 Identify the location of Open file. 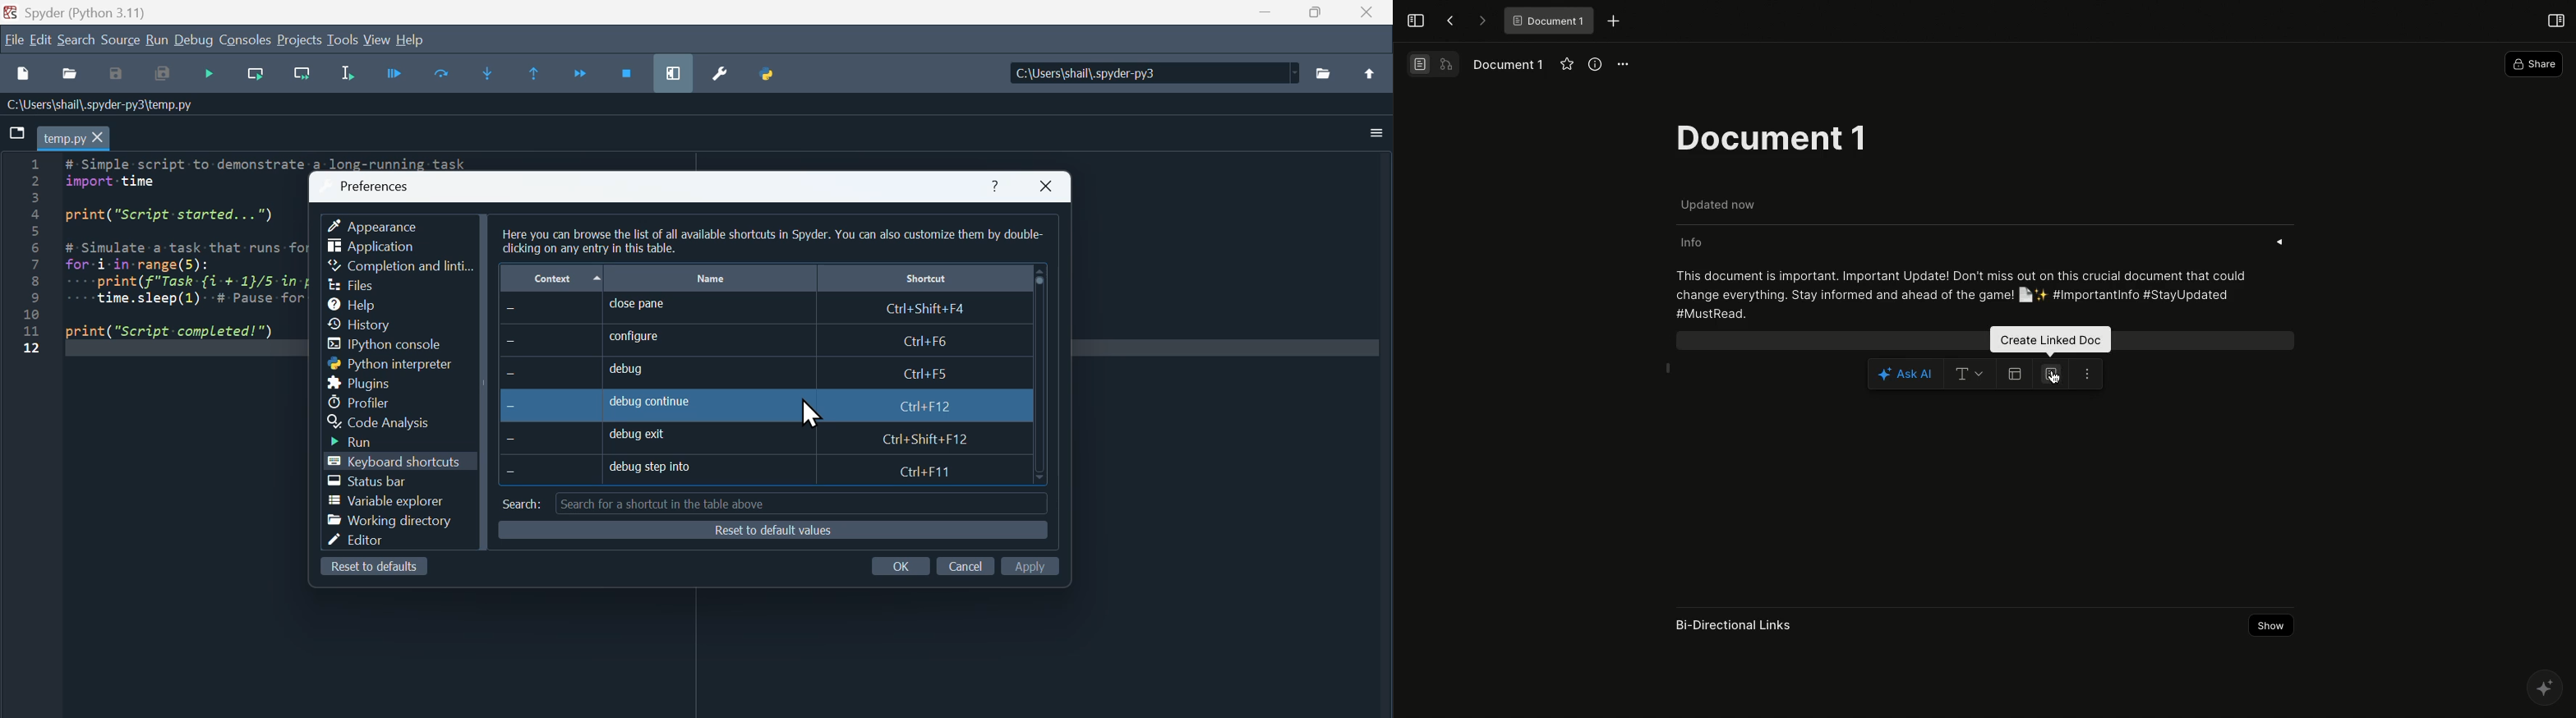
(69, 75).